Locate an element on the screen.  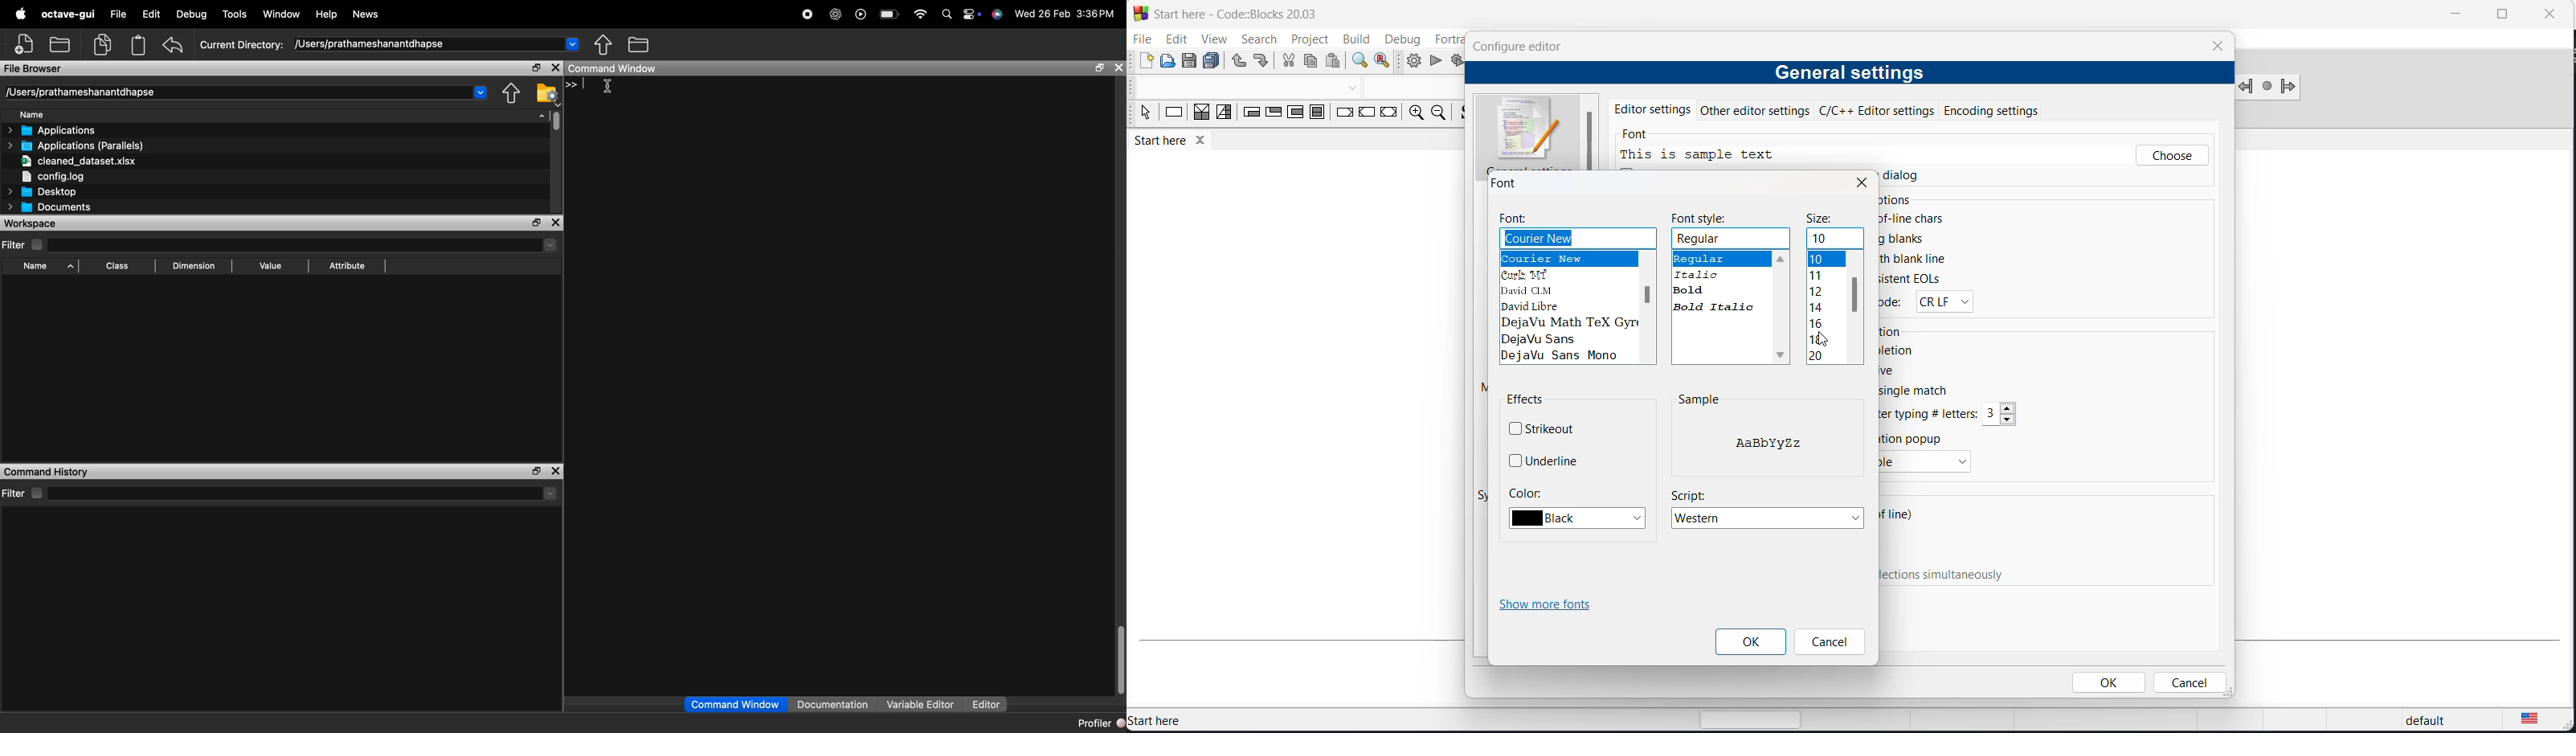
config.log is located at coordinates (53, 177).